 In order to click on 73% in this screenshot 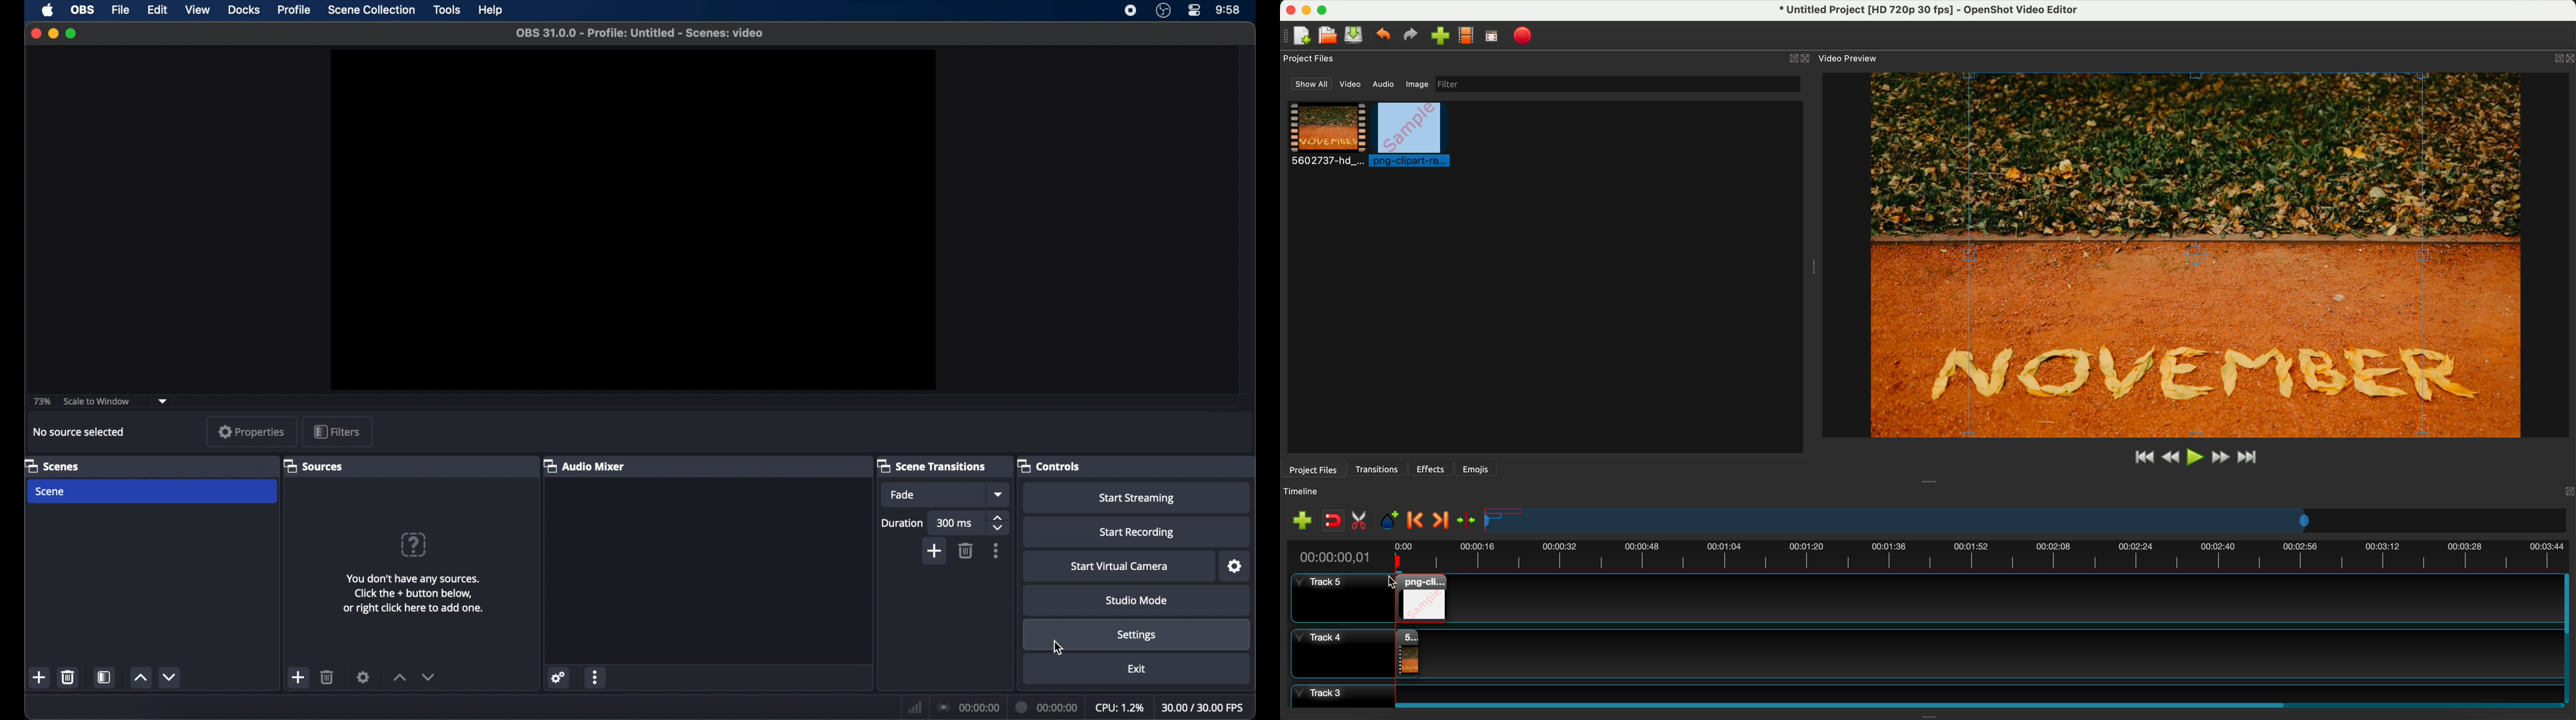, I will do `click(41, 402)`.